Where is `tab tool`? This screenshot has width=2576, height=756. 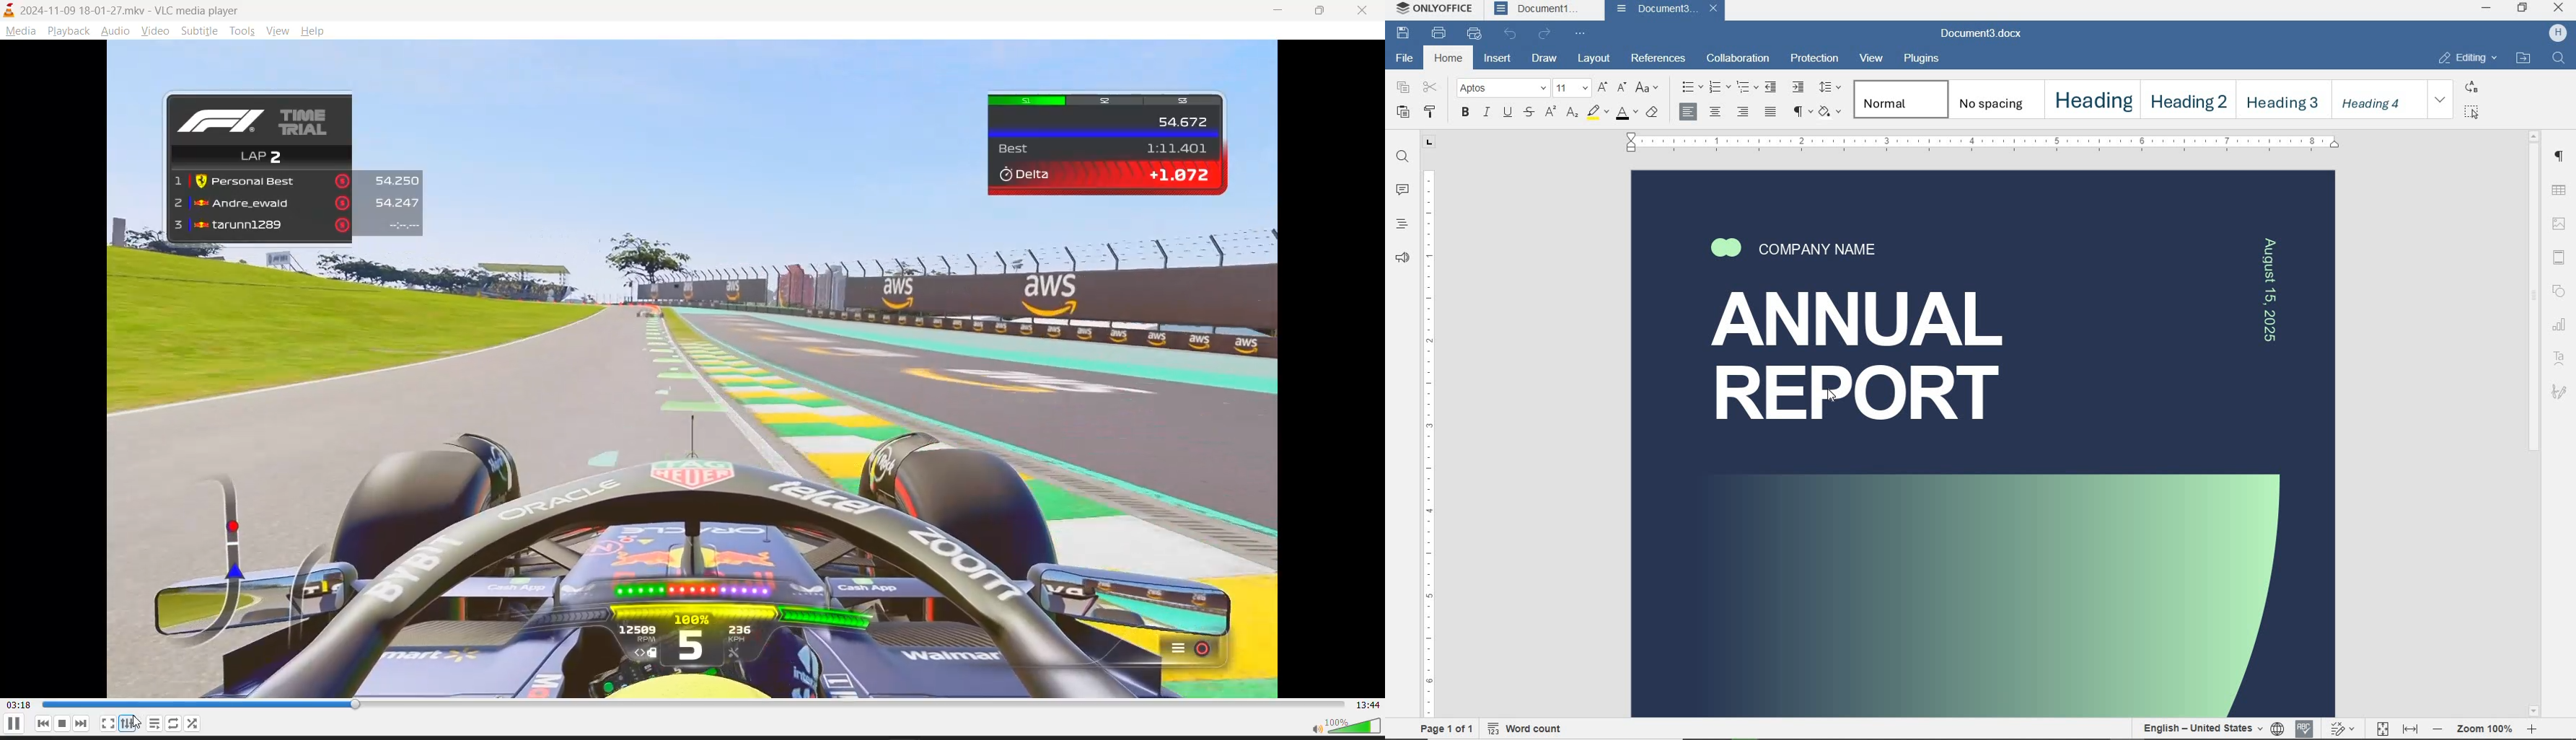
tab tool is located at coordinates (1428, 144).